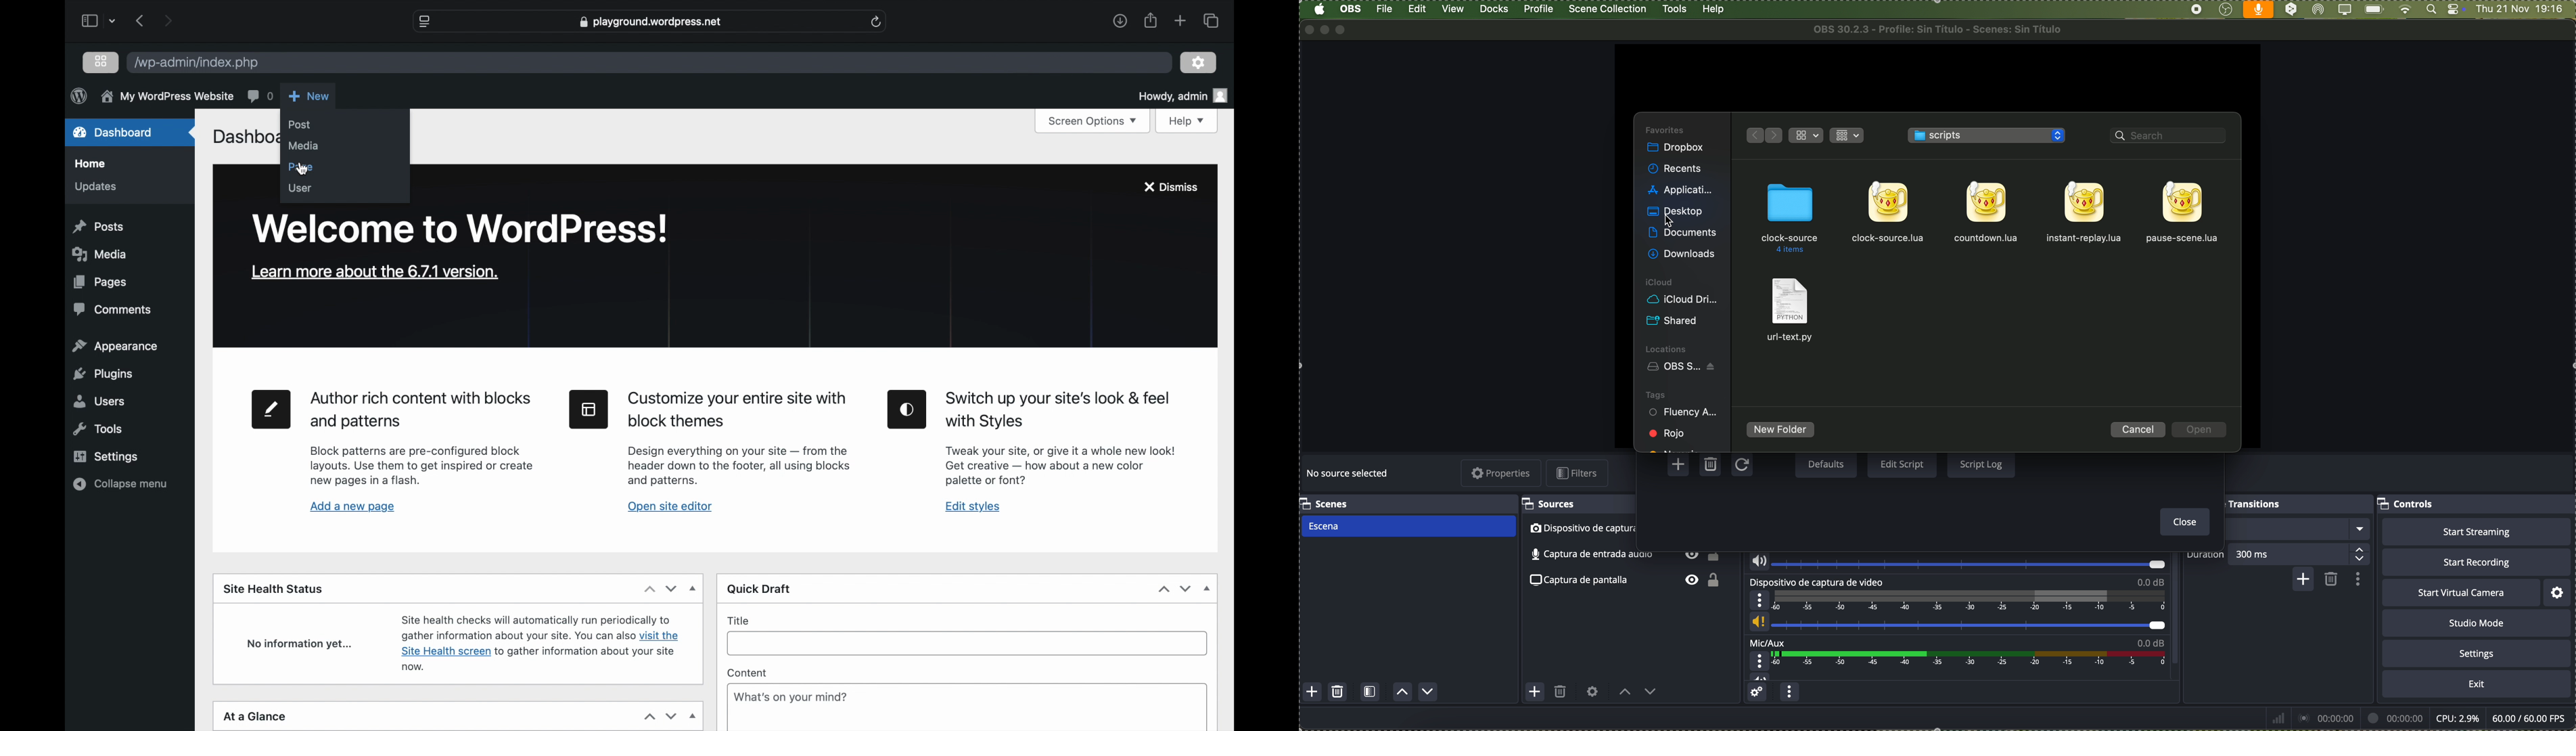  Describe the element at coordinates (1957, 606) in the screenshot. I see `video capture device` at that location.